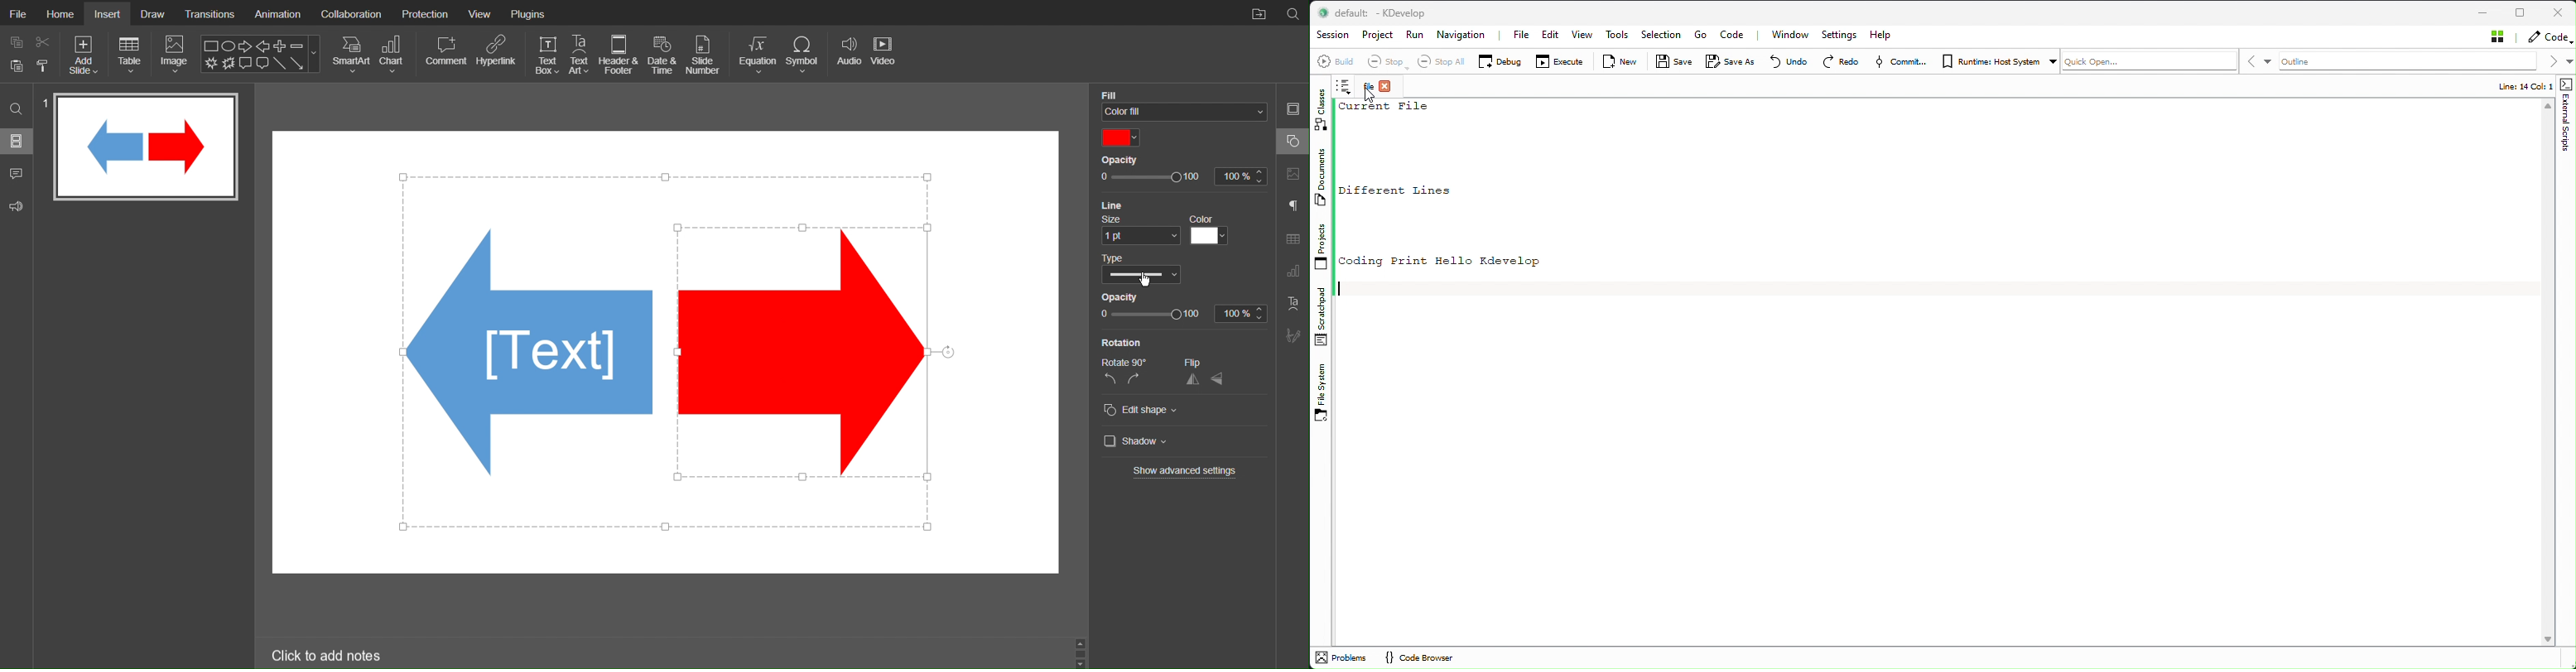 The image size is (2576, 672). What do you see at coordinates (1142, 205) in the screenshot?
I see `Line` at bounding box center [1142, 205].